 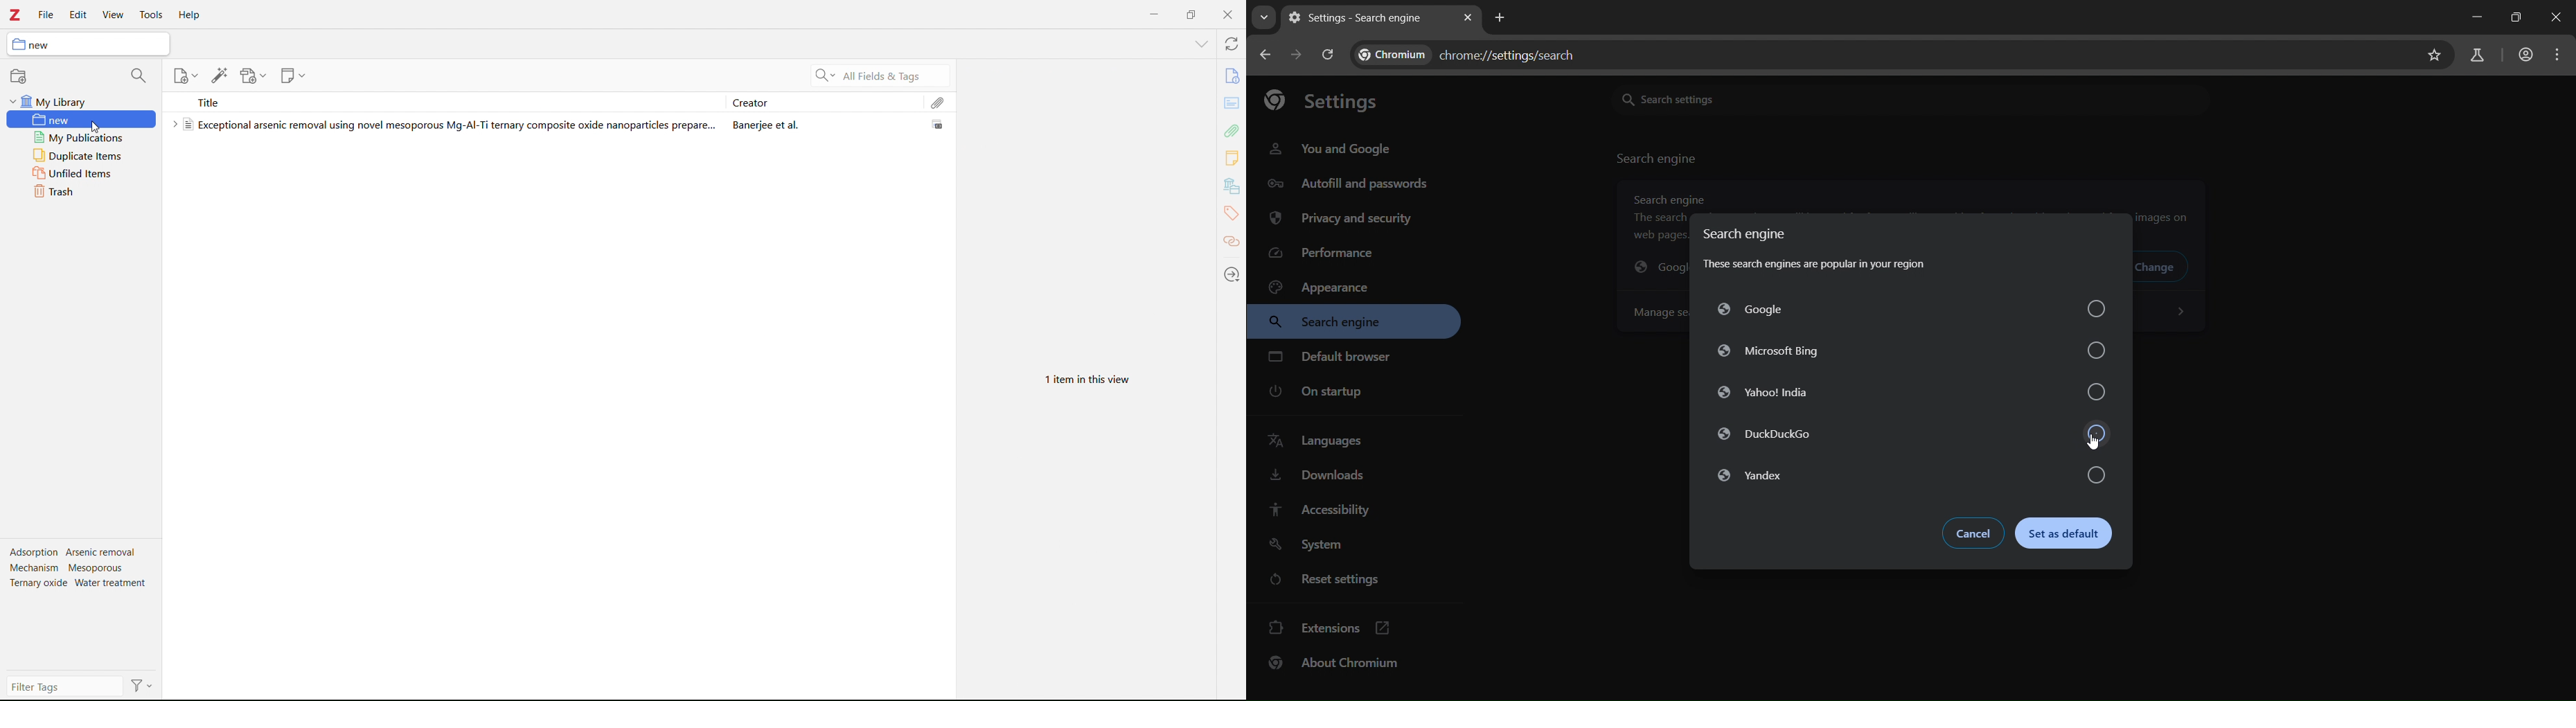 I want to click on cursor, so click(x=2093, y=440).